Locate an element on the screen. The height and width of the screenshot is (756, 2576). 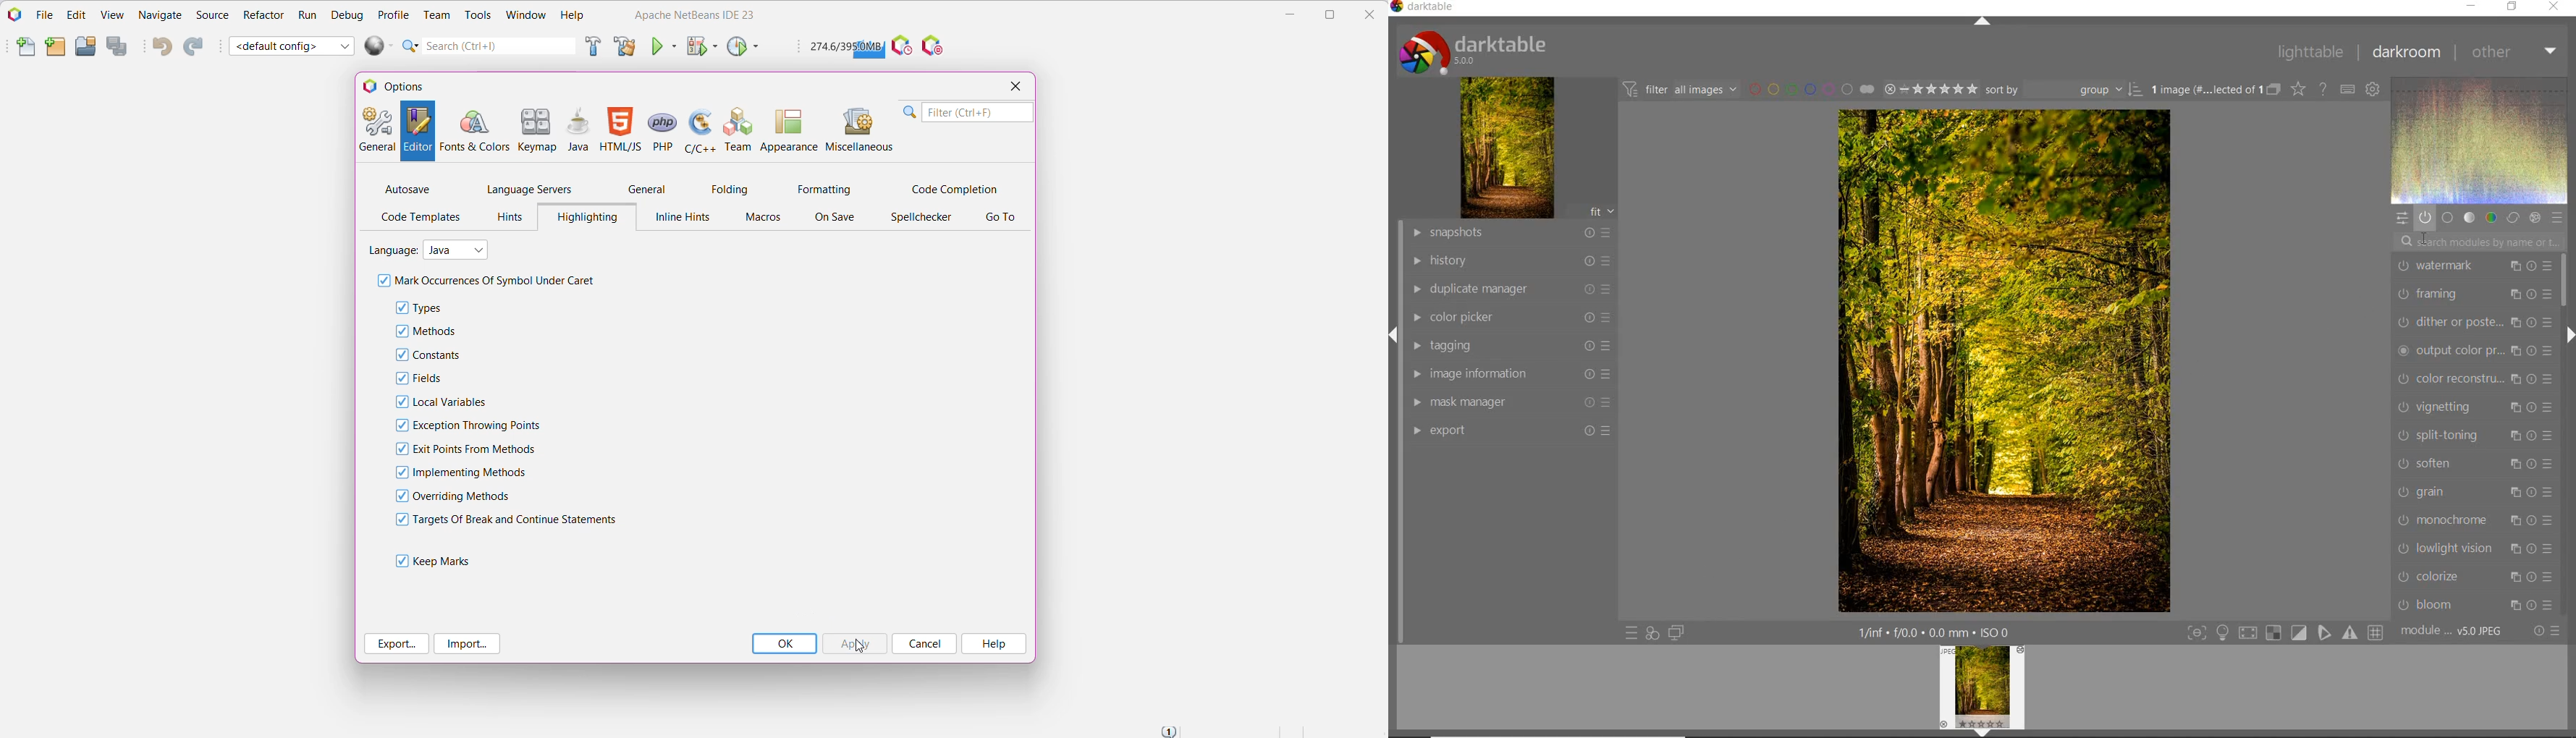
checkbox is located at coordinates (382, 281).